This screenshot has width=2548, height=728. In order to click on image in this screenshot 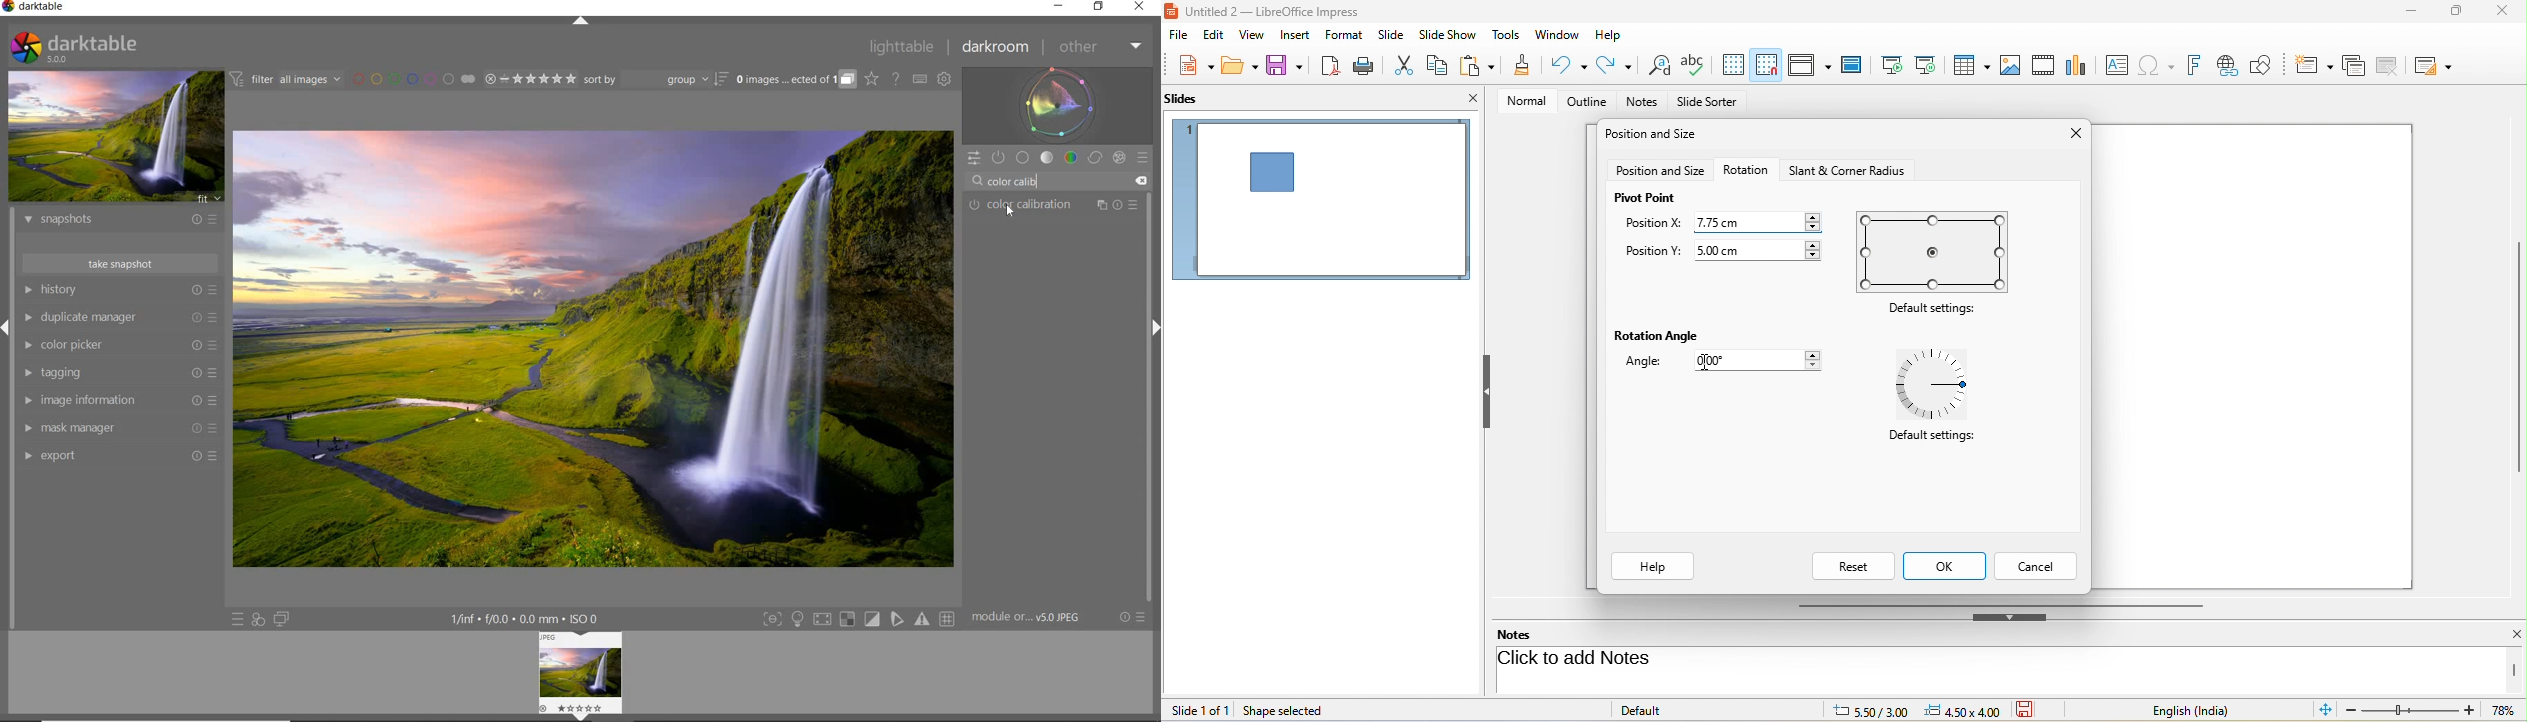, I will do `click(2011, 64)`.